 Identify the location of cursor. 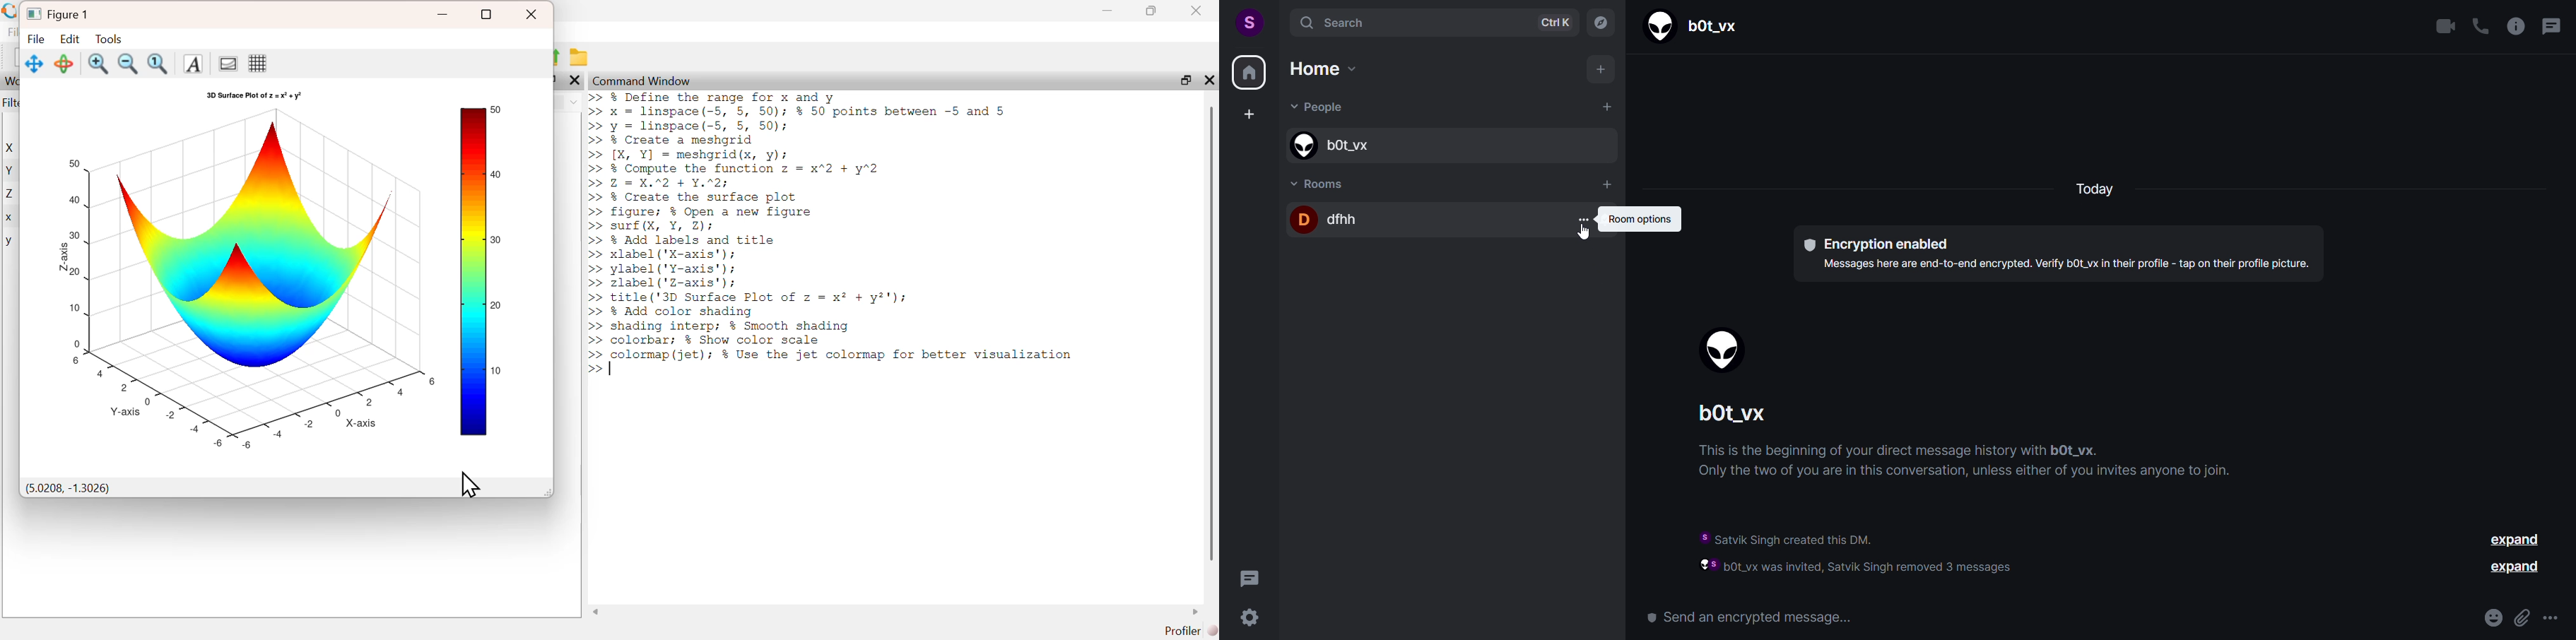
(1585, 234).